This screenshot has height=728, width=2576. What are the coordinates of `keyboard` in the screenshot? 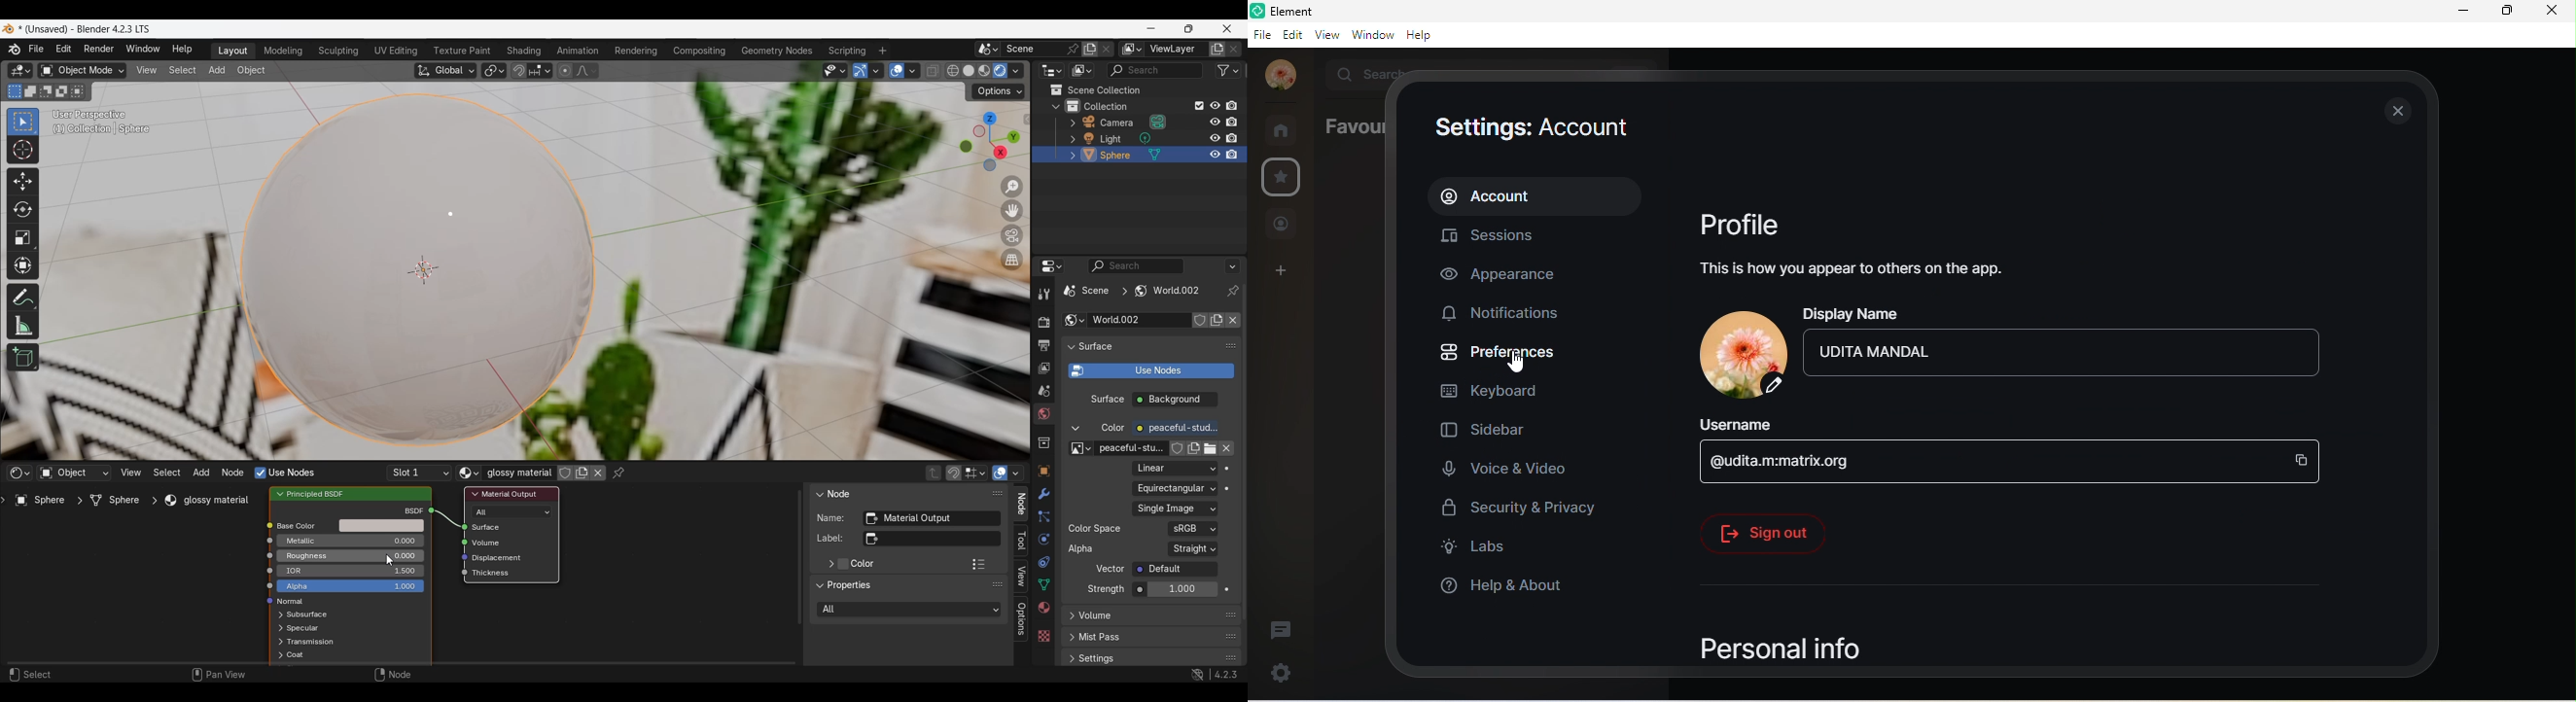 It's located at (1504, 391).